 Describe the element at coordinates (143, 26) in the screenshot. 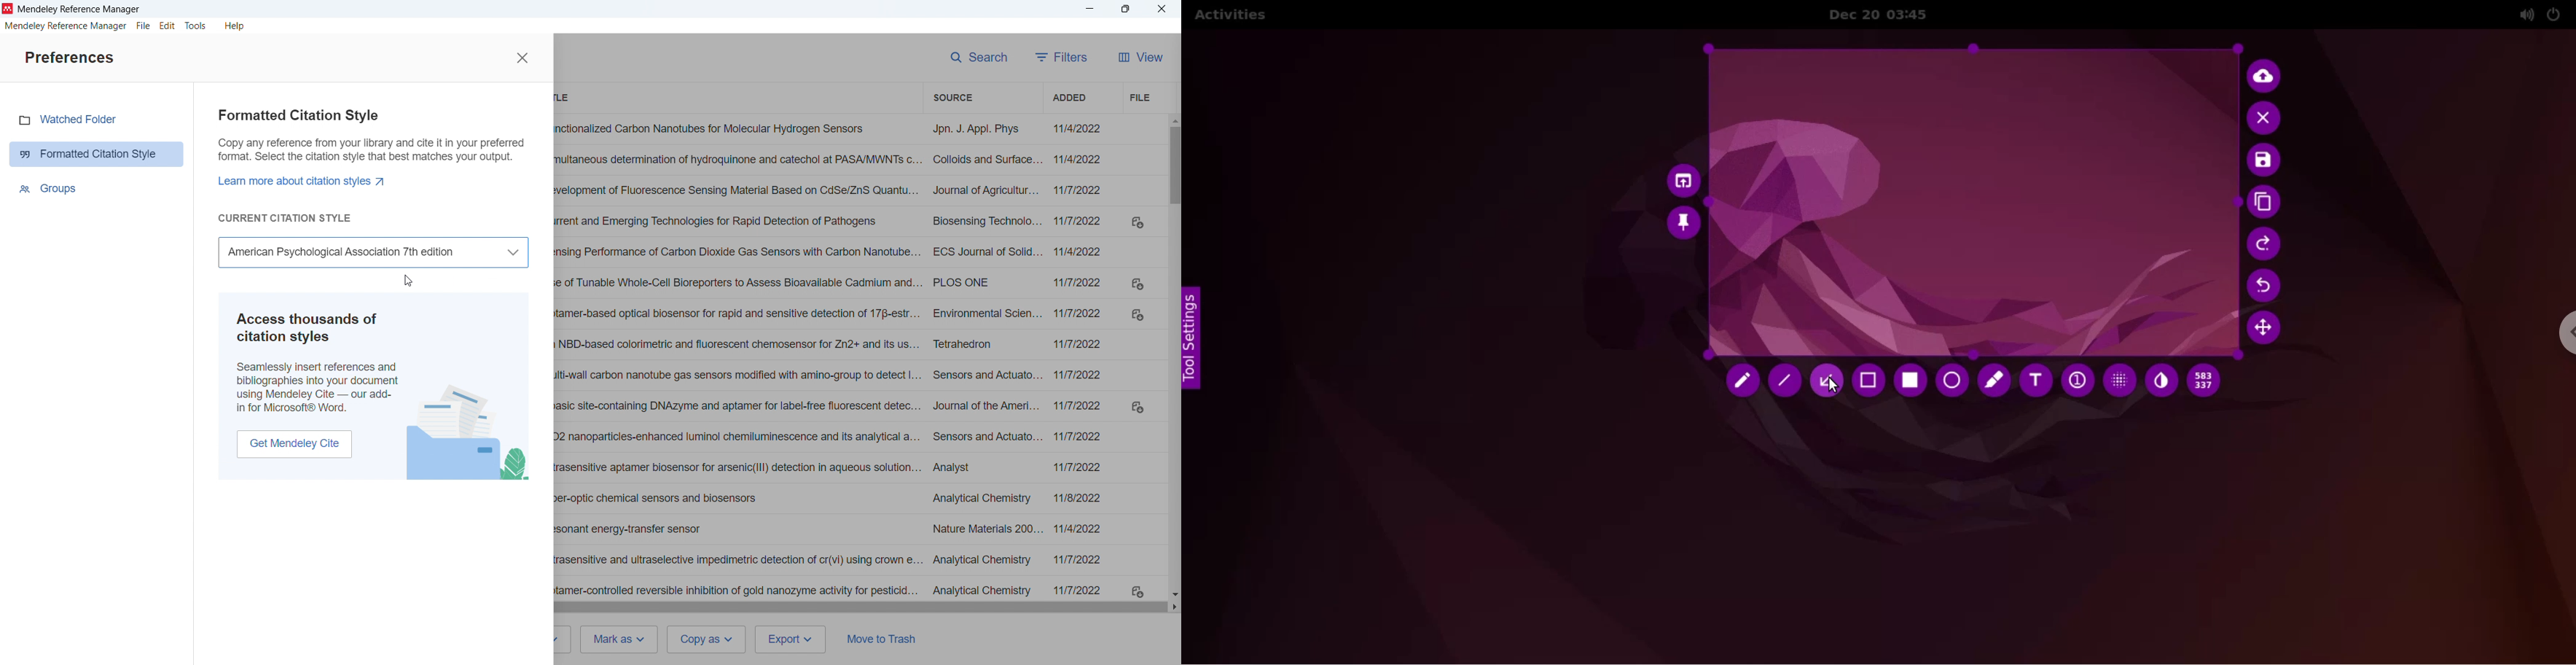

I see `file` at that location.